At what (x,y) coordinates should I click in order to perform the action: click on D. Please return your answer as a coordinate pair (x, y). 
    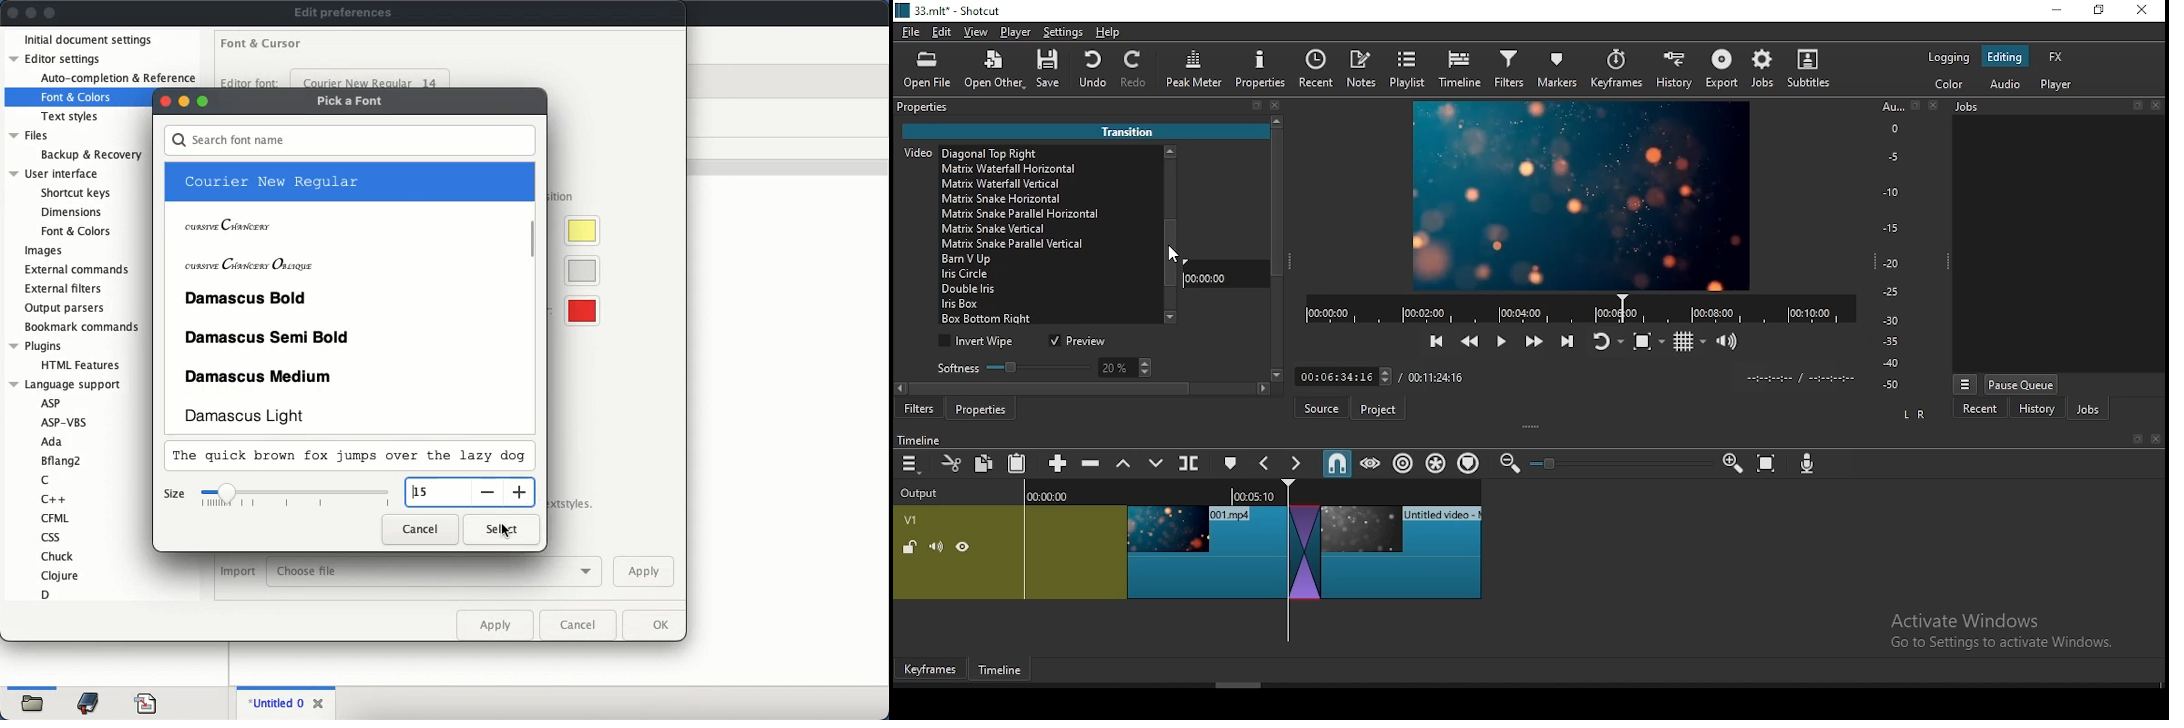
    Looking at the image, I should click on (46, 594).